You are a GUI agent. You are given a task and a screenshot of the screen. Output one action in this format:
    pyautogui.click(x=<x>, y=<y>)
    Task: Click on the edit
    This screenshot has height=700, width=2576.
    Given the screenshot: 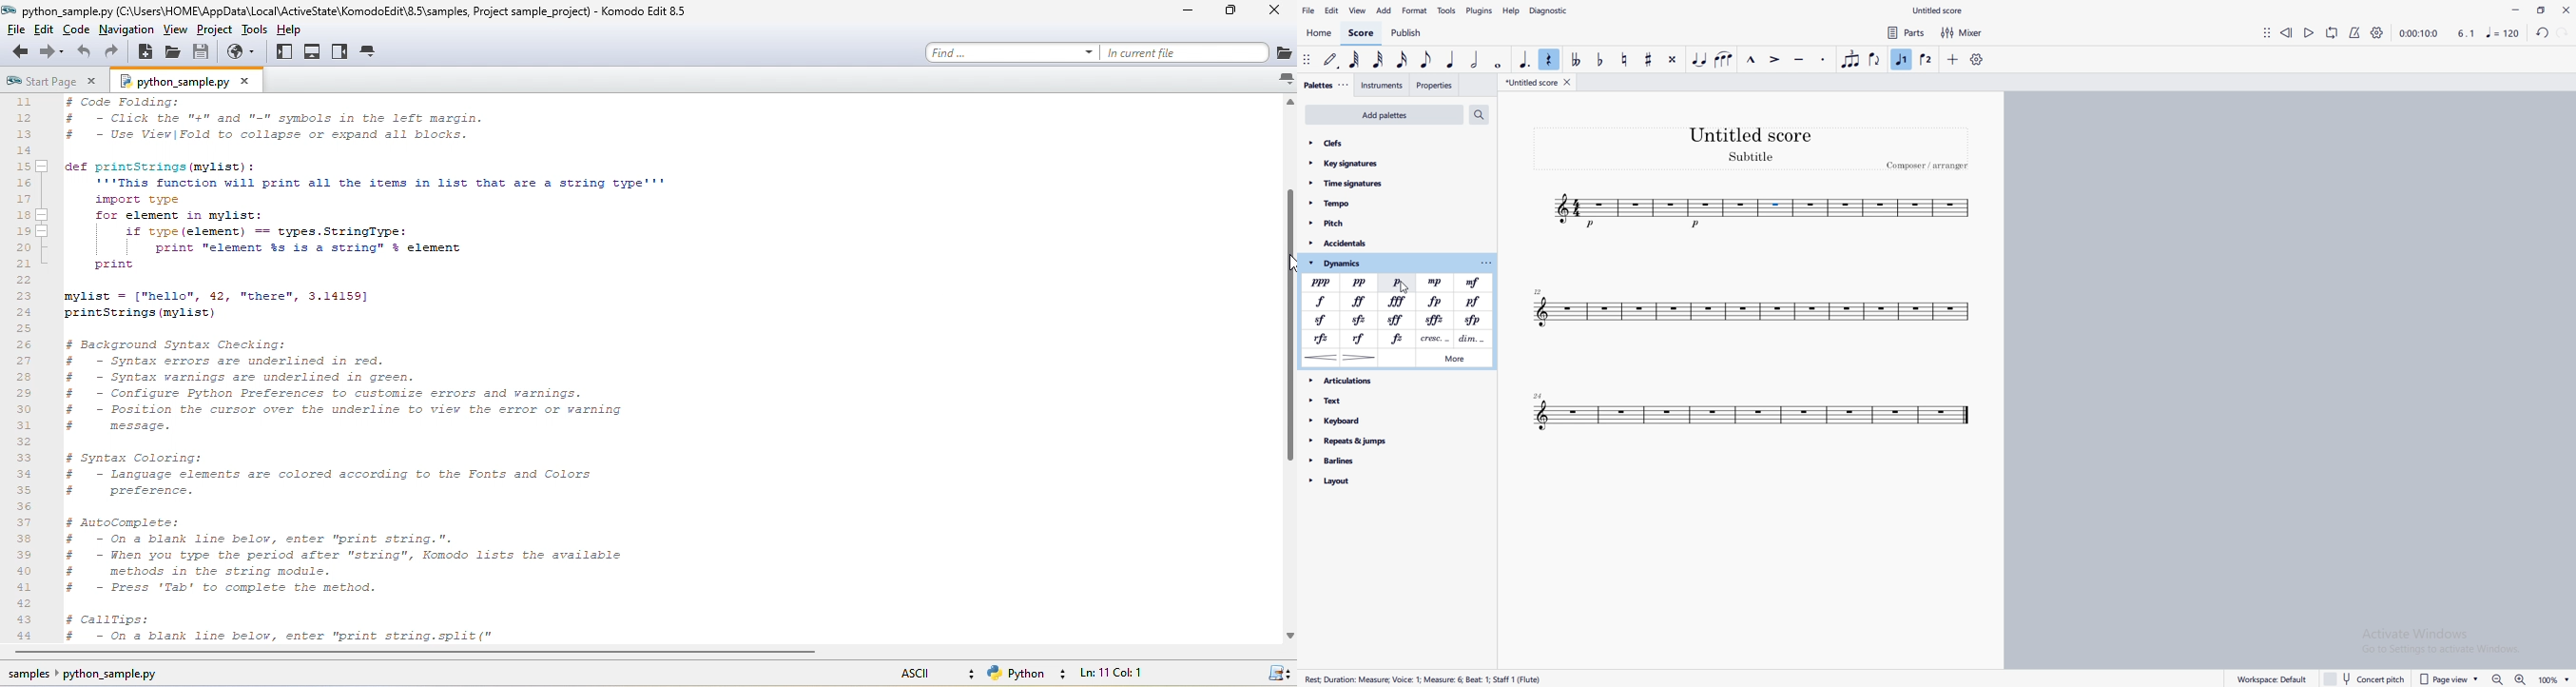 What is the action you would take?
    pyautogui.click(x=1333, y=11)
    